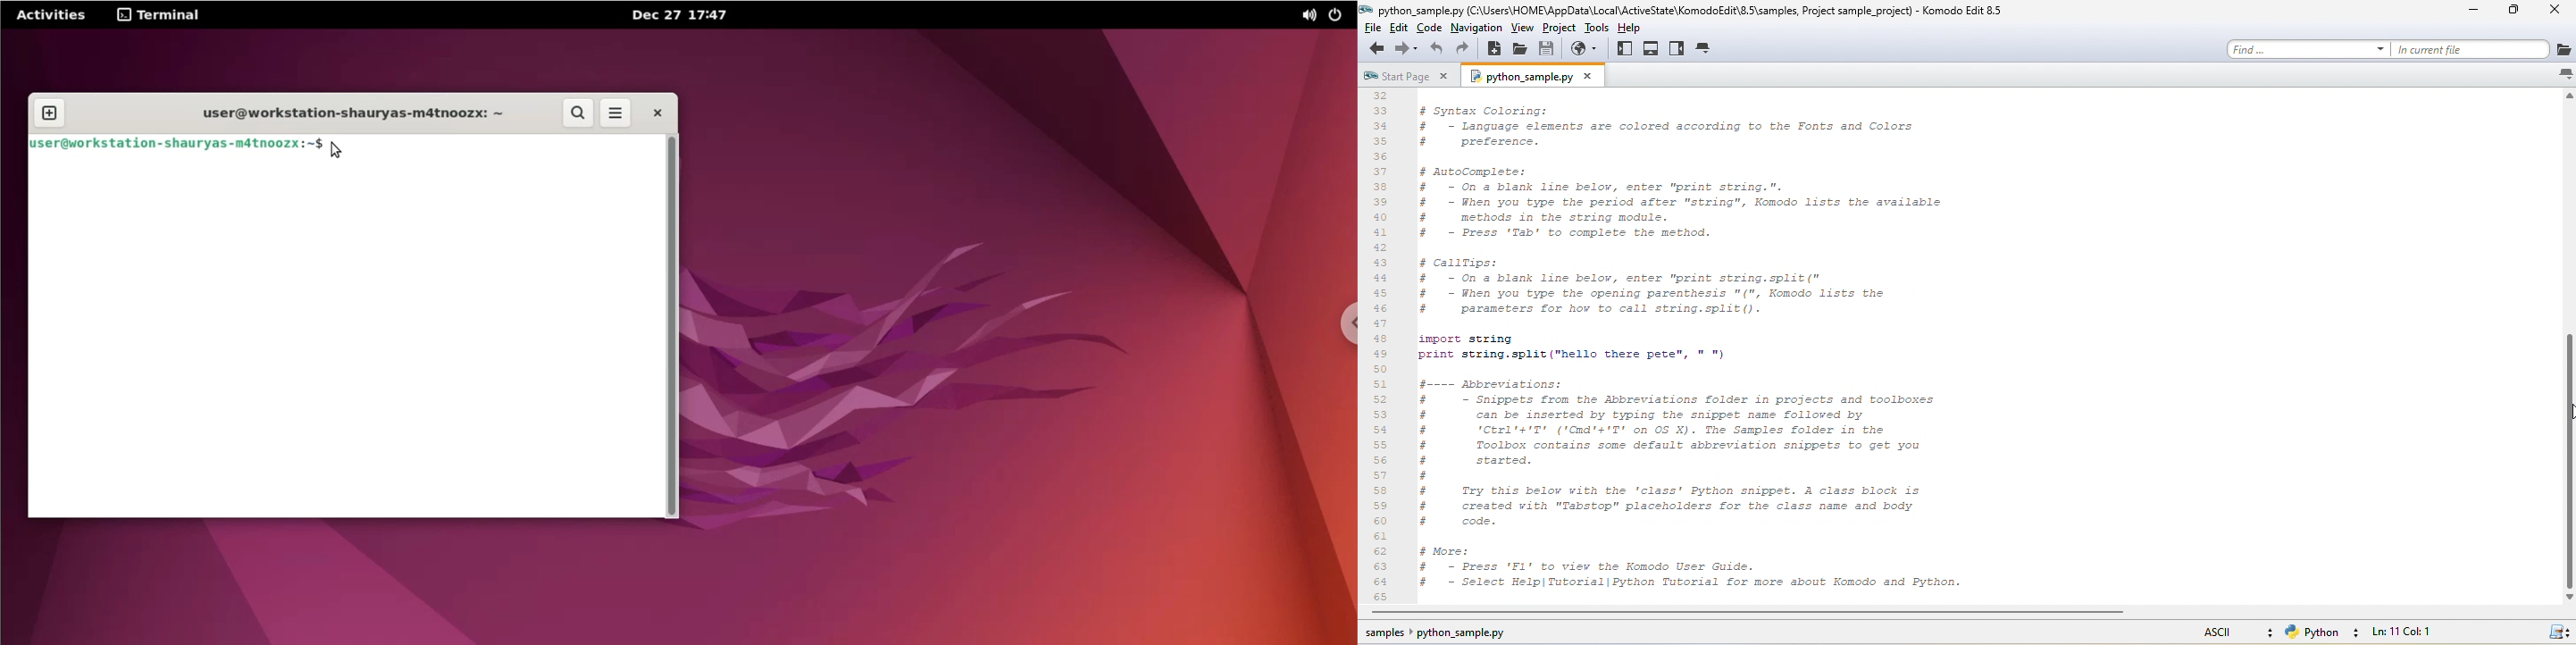 The height and width of the screenshot is (672, 2576). Describe the element at coordinates (1467, 51) in the screenshot. I see `redo` at that location.